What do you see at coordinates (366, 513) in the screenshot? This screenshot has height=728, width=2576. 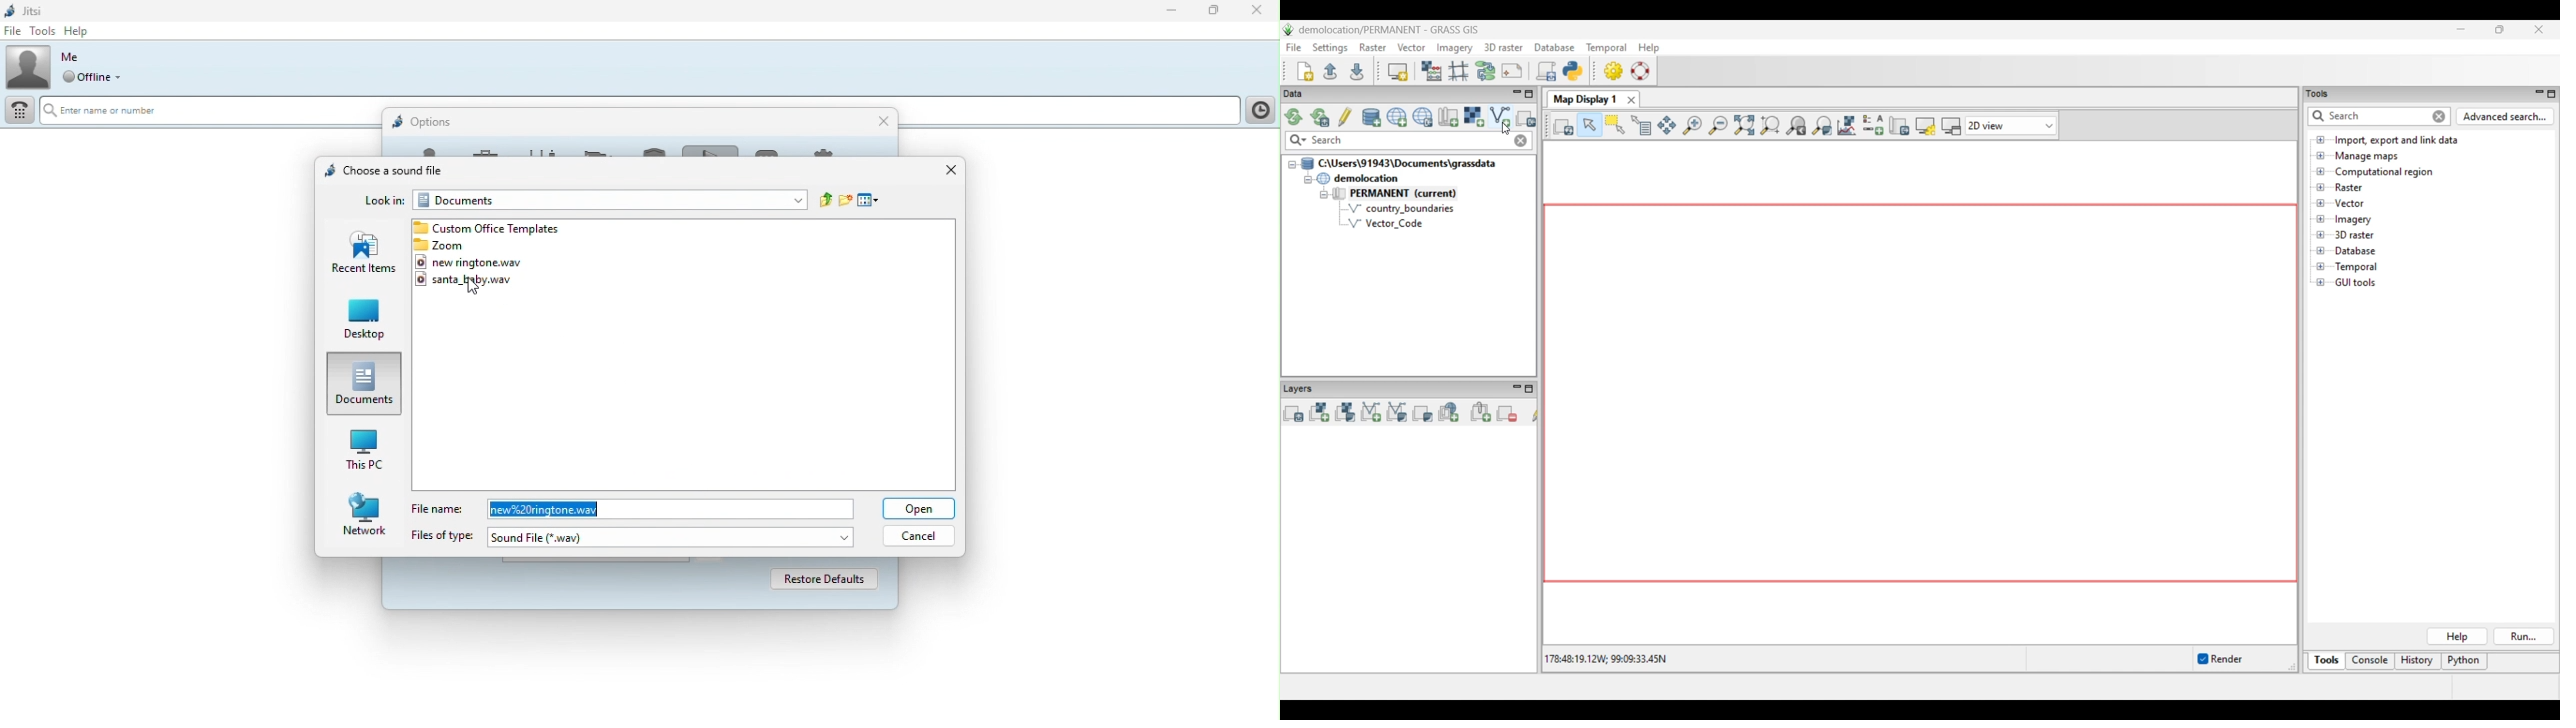 I see `Network` at bounding box center [366, 513].